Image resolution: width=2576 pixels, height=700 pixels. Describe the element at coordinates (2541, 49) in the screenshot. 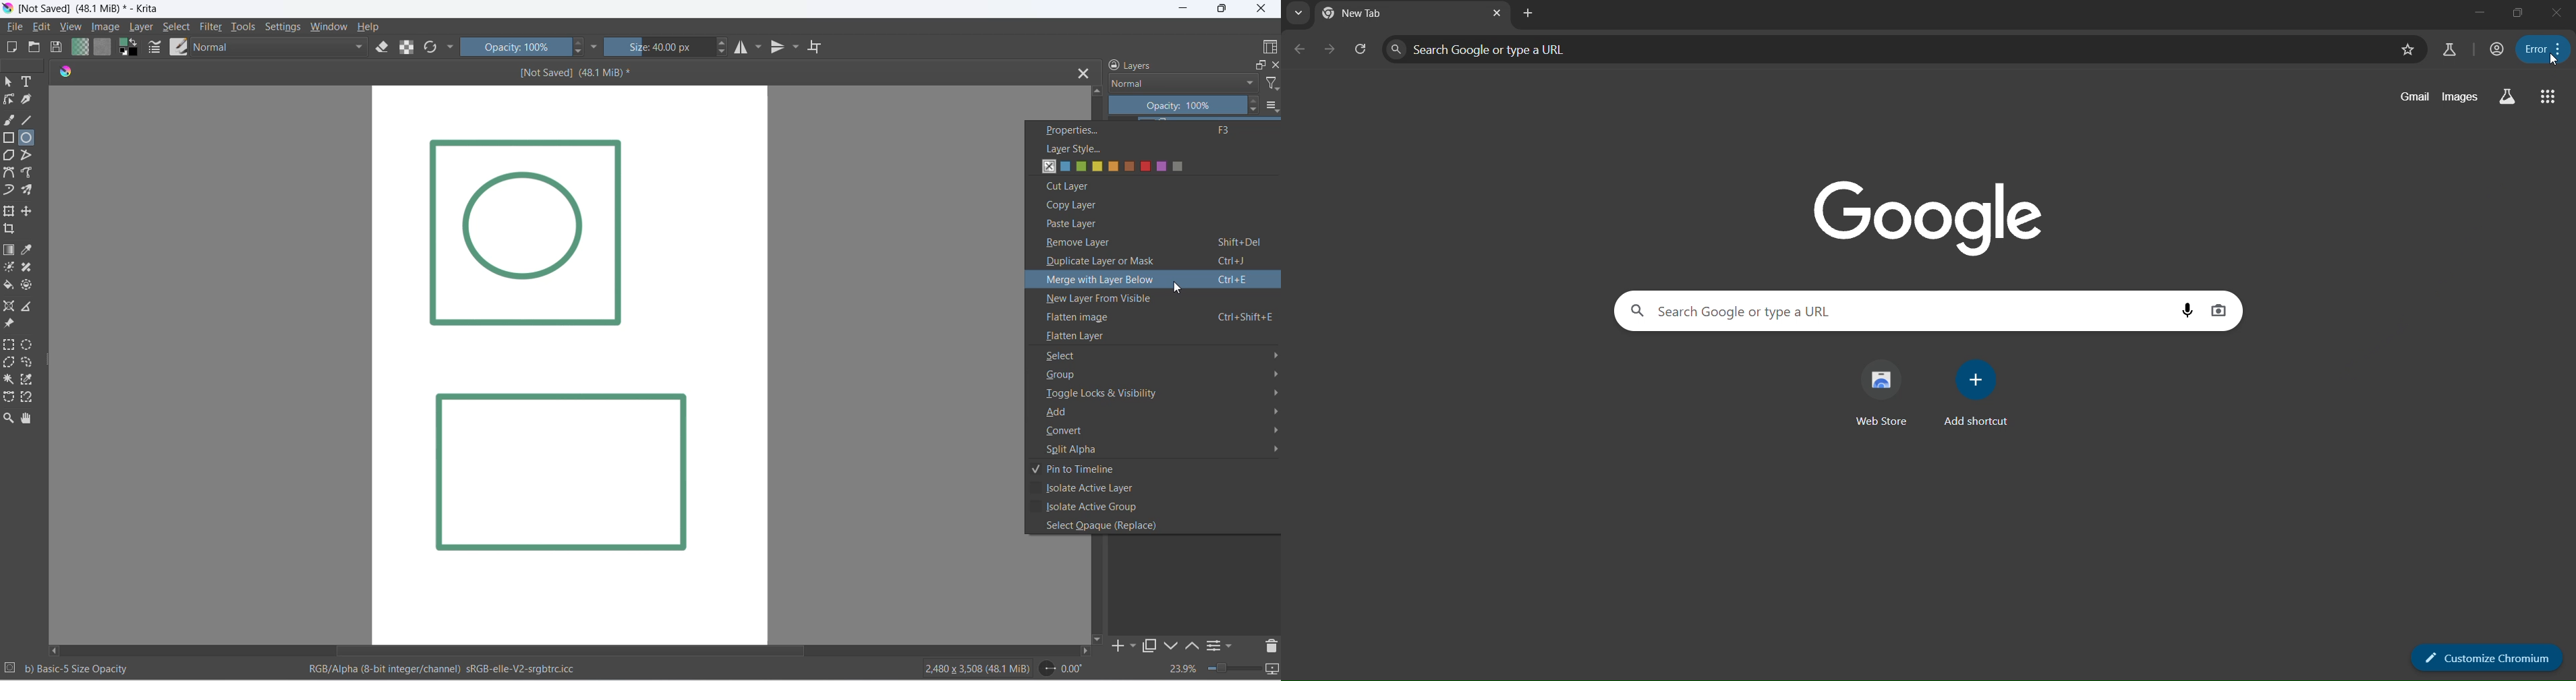

I see `menu` at that location.